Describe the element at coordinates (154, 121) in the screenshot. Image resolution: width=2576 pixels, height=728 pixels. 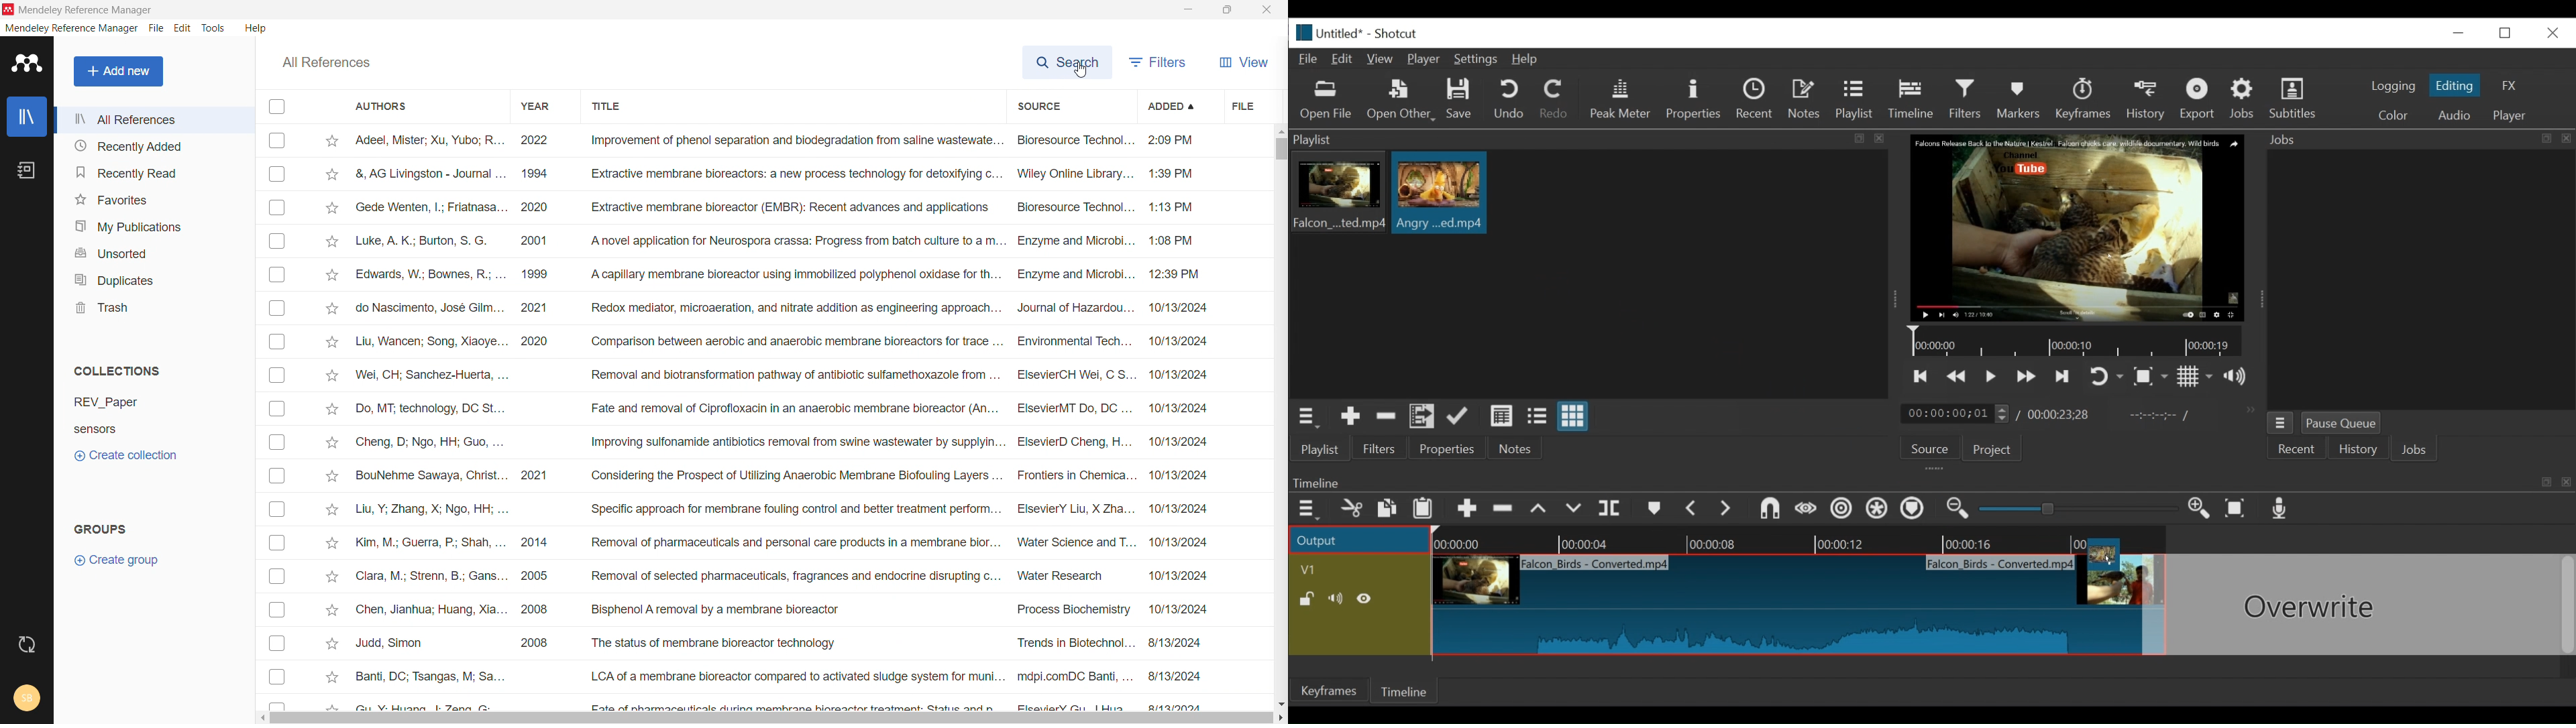
I see `all references` at that location.